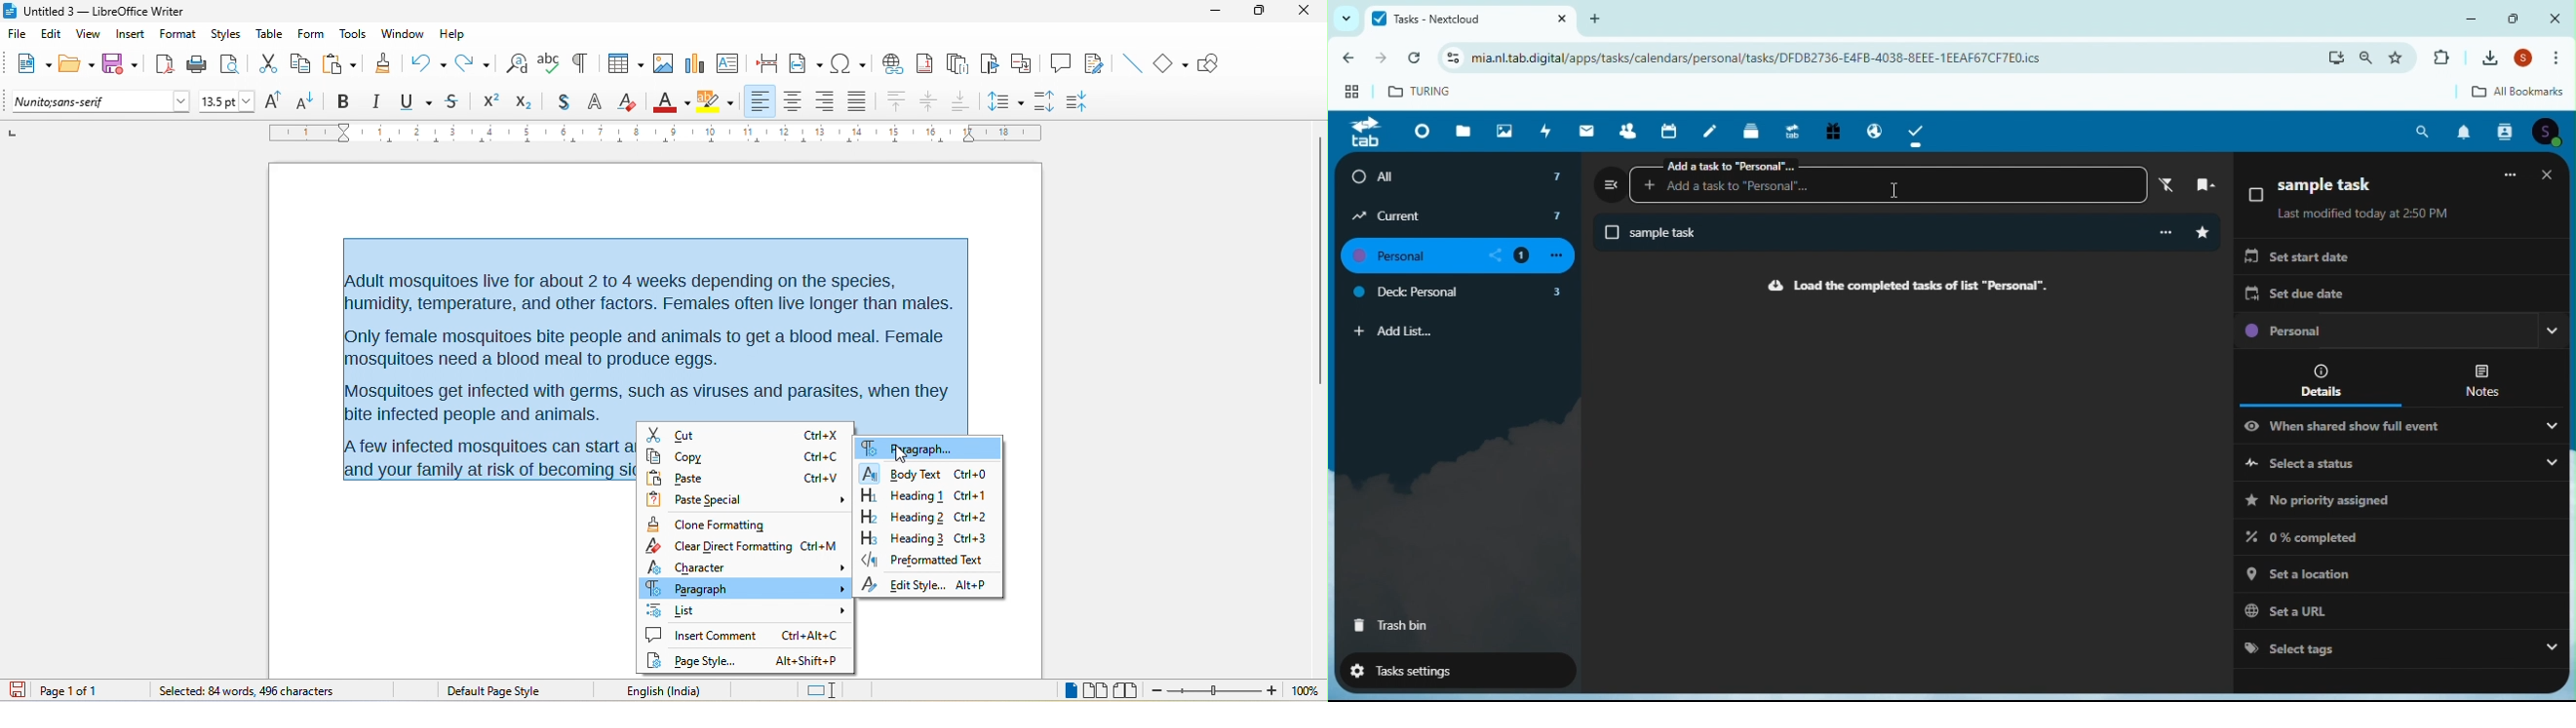 The image size is (2576, 728). Describe the element at coordinates (824, 691) in the screenshot. I see `standard selection` at that location.